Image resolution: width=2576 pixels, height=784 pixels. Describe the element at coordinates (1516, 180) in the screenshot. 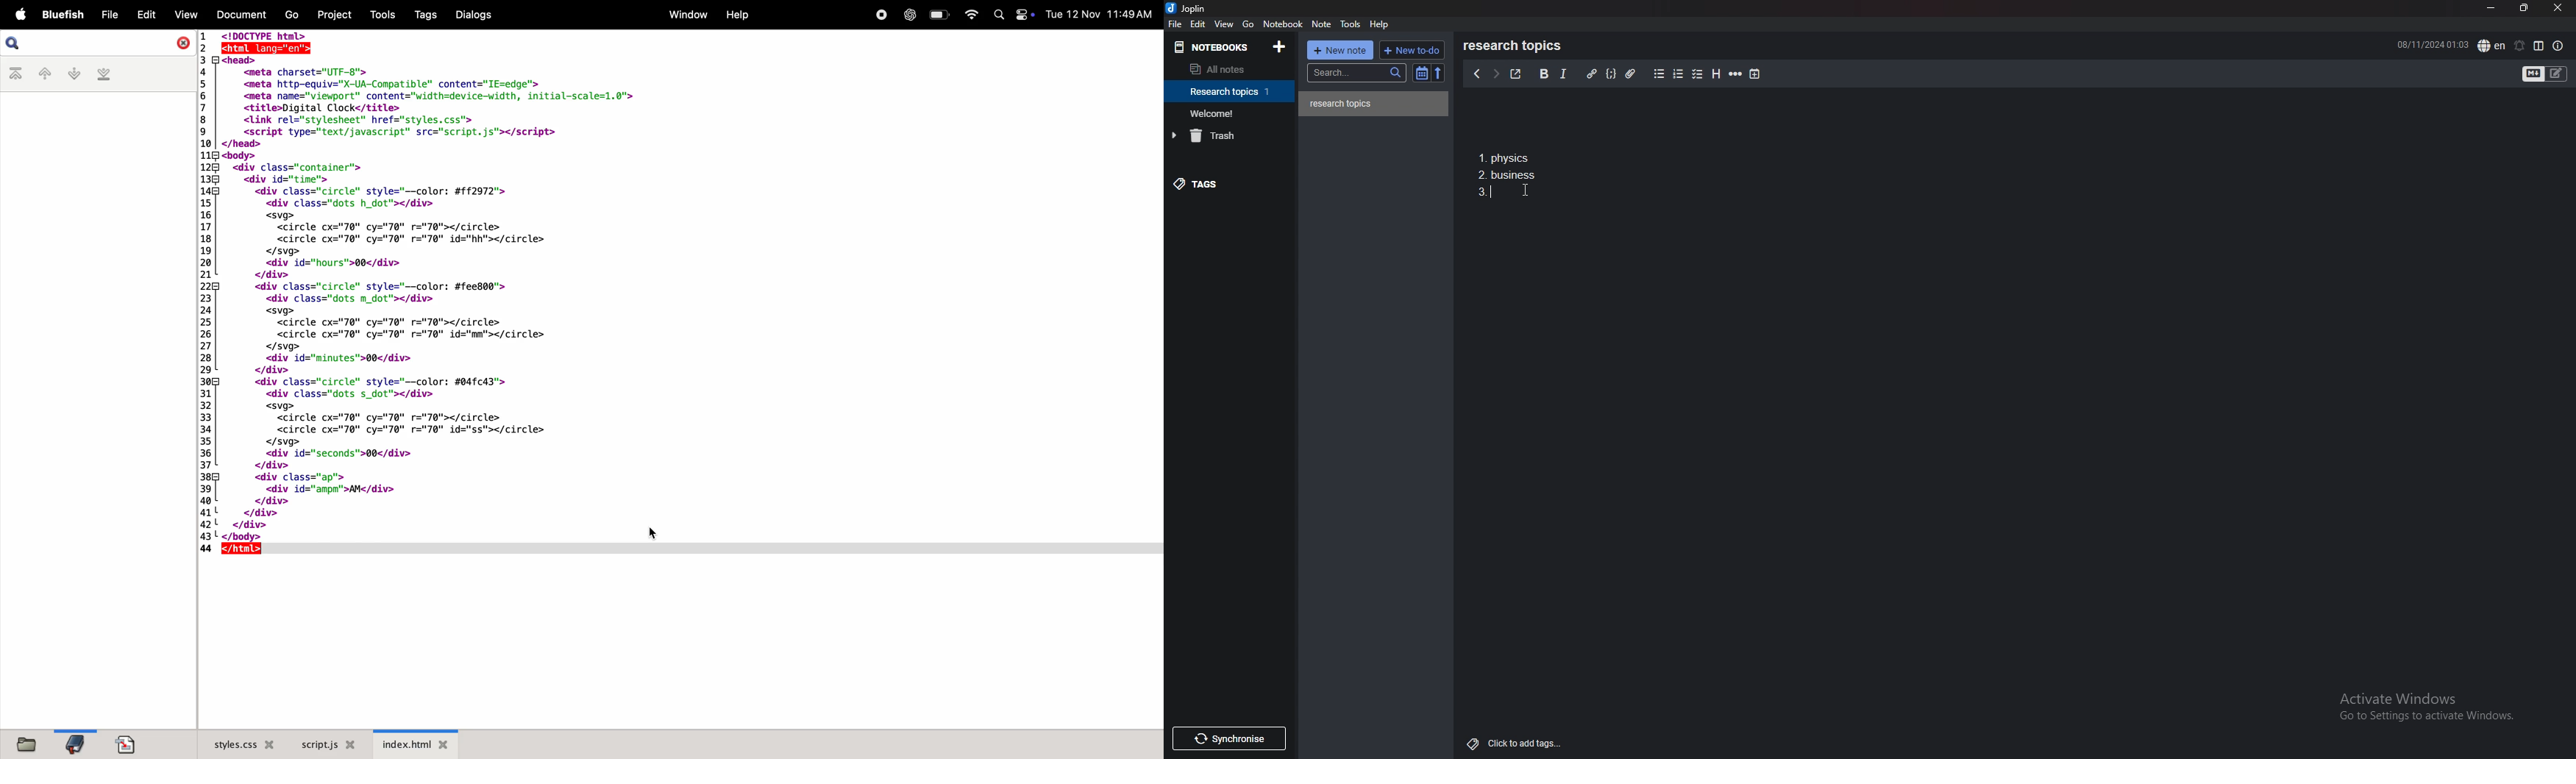

I see `1. Physics 2. business 3.` at that location.